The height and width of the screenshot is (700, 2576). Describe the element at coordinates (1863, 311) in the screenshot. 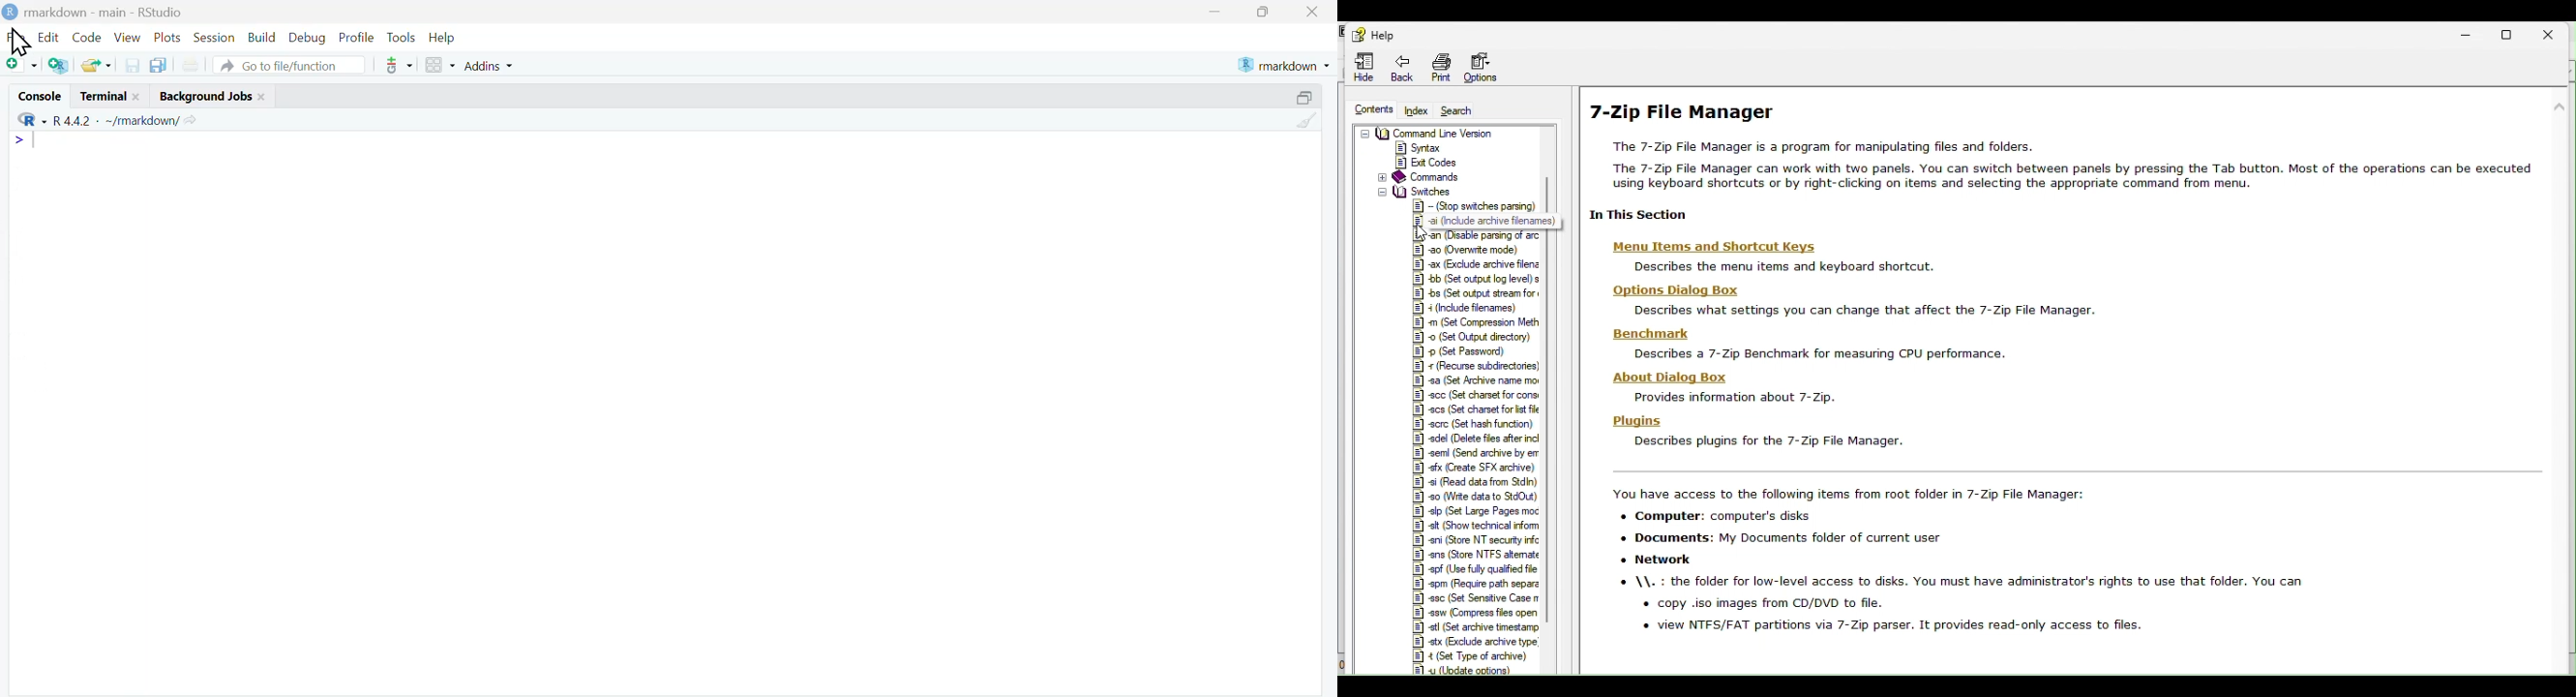

I see `Describes what settings you can change that affect the 7-Zip File Manager.` at that location.